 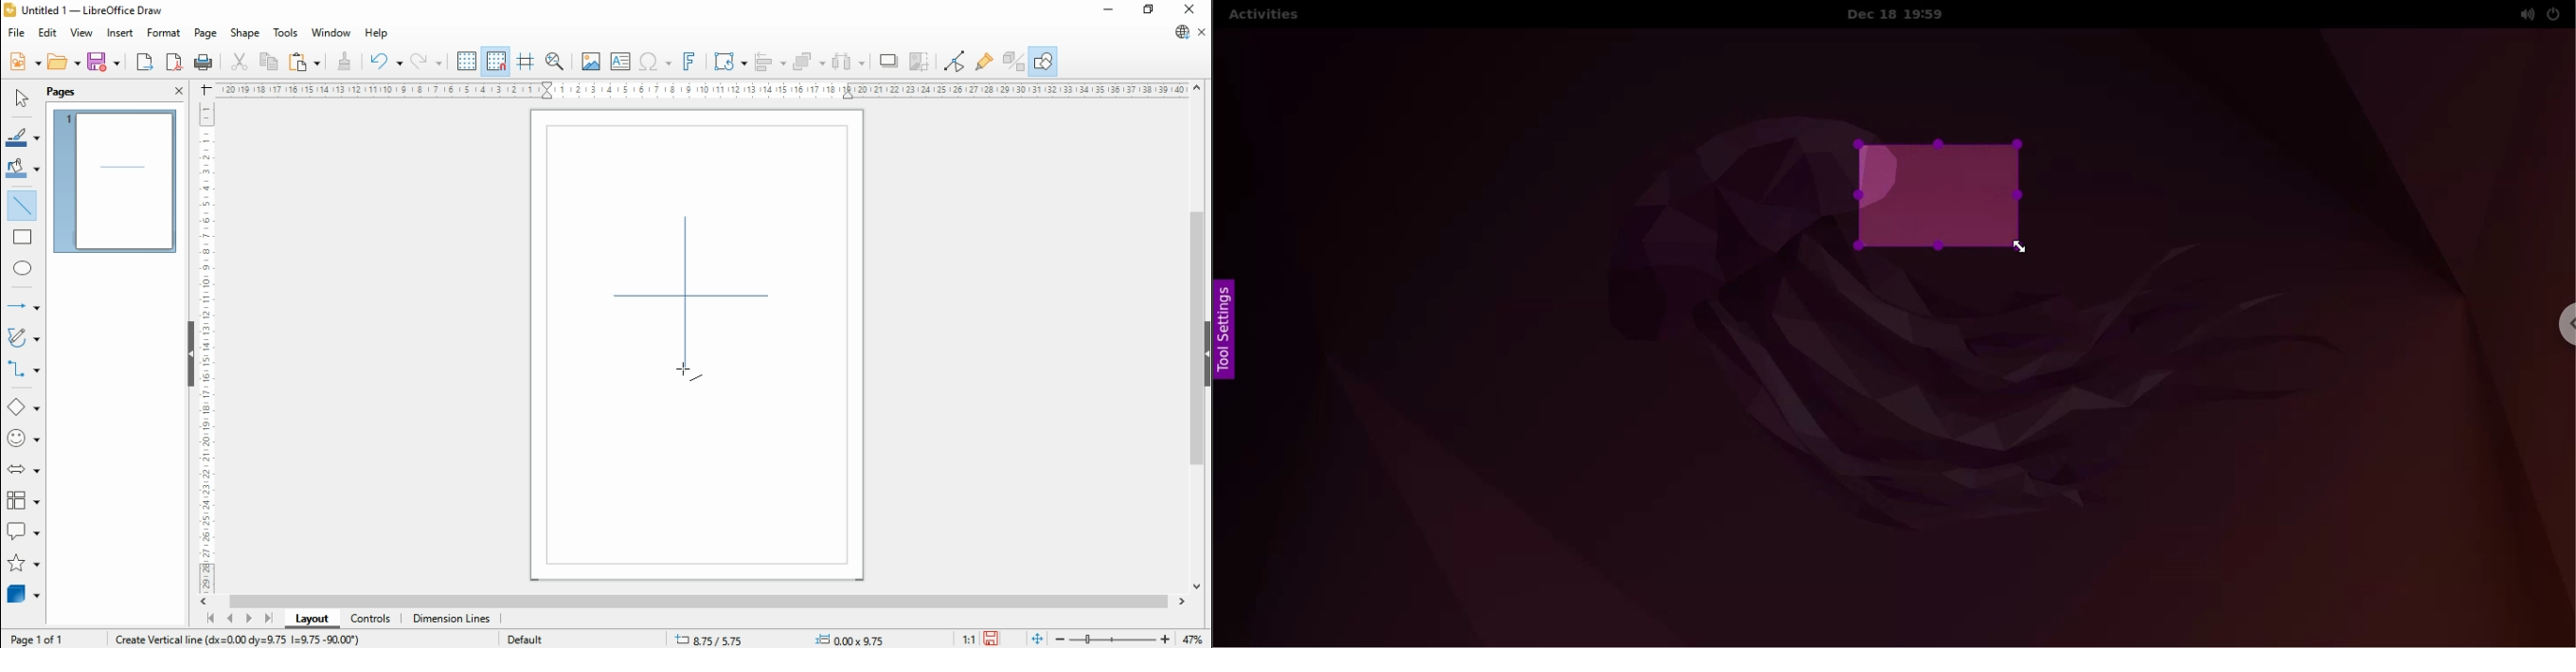 What do you see at coordinates (1012, 61) in the screenshot?
I see `toggle extrusions` at bounding box center [1012, 61].